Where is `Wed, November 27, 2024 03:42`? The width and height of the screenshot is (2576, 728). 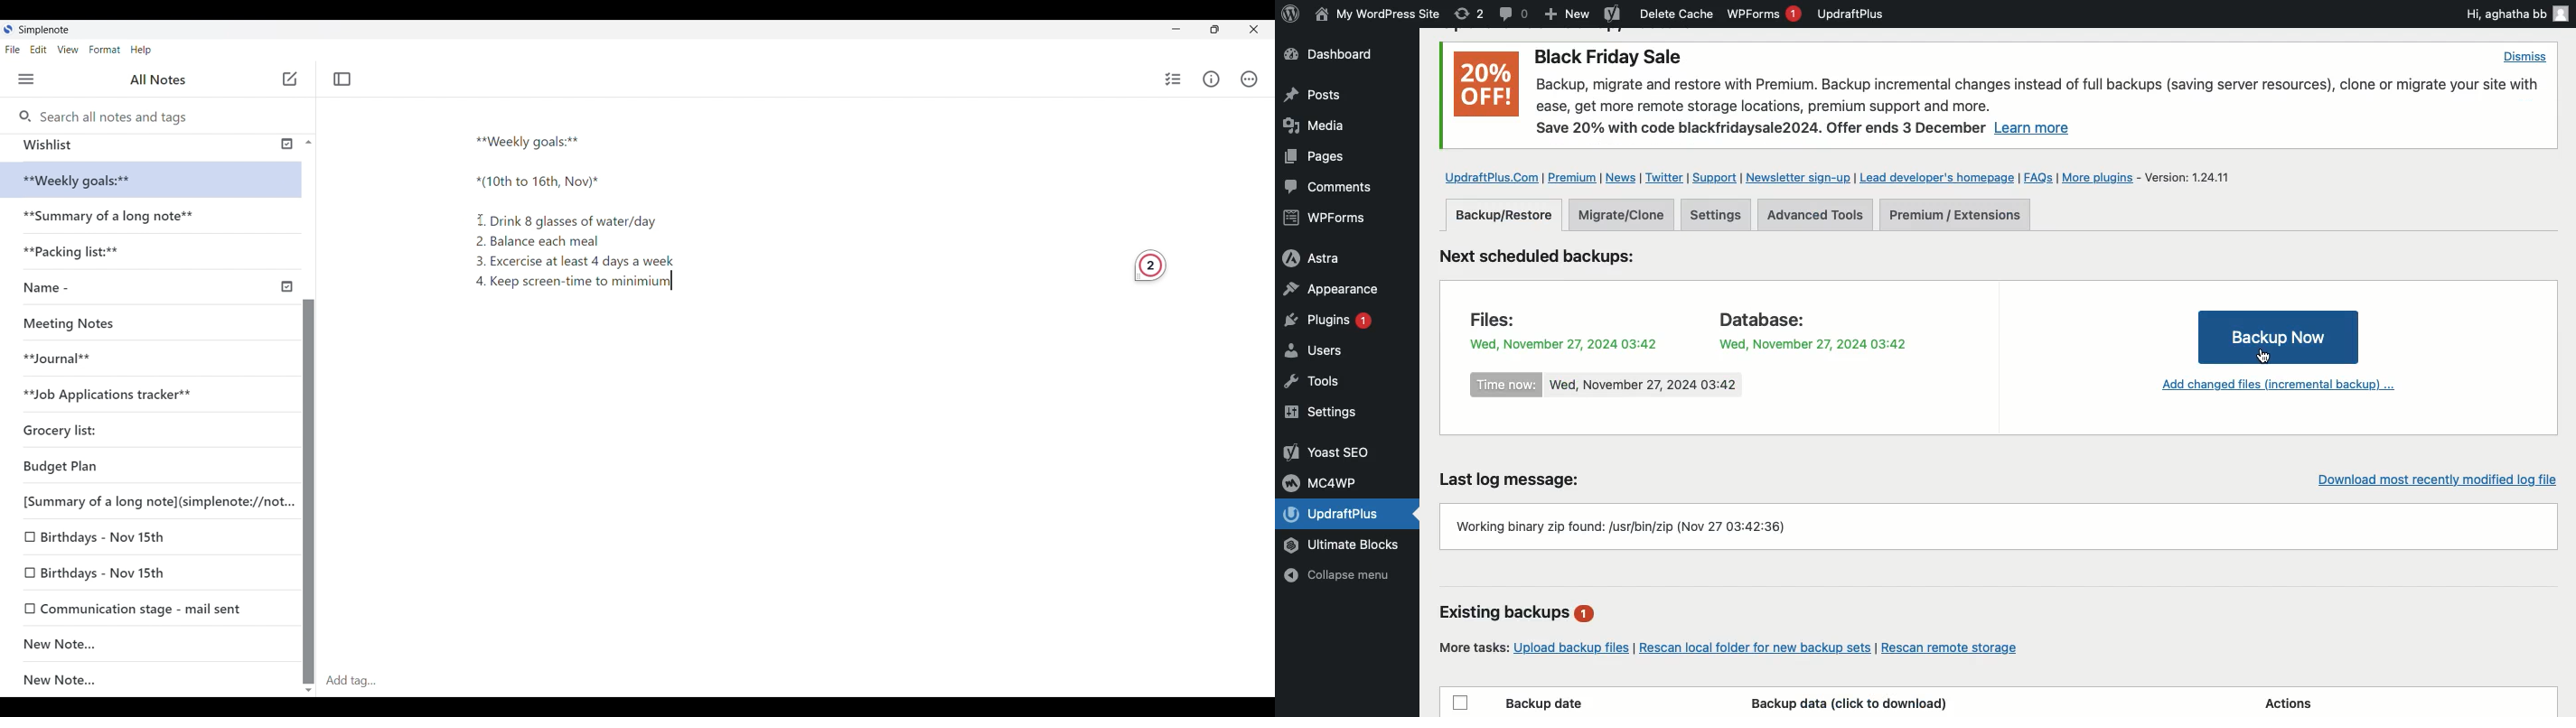
Wed, November 27, 2024 03:42 is located at coordinates (1811, 342).